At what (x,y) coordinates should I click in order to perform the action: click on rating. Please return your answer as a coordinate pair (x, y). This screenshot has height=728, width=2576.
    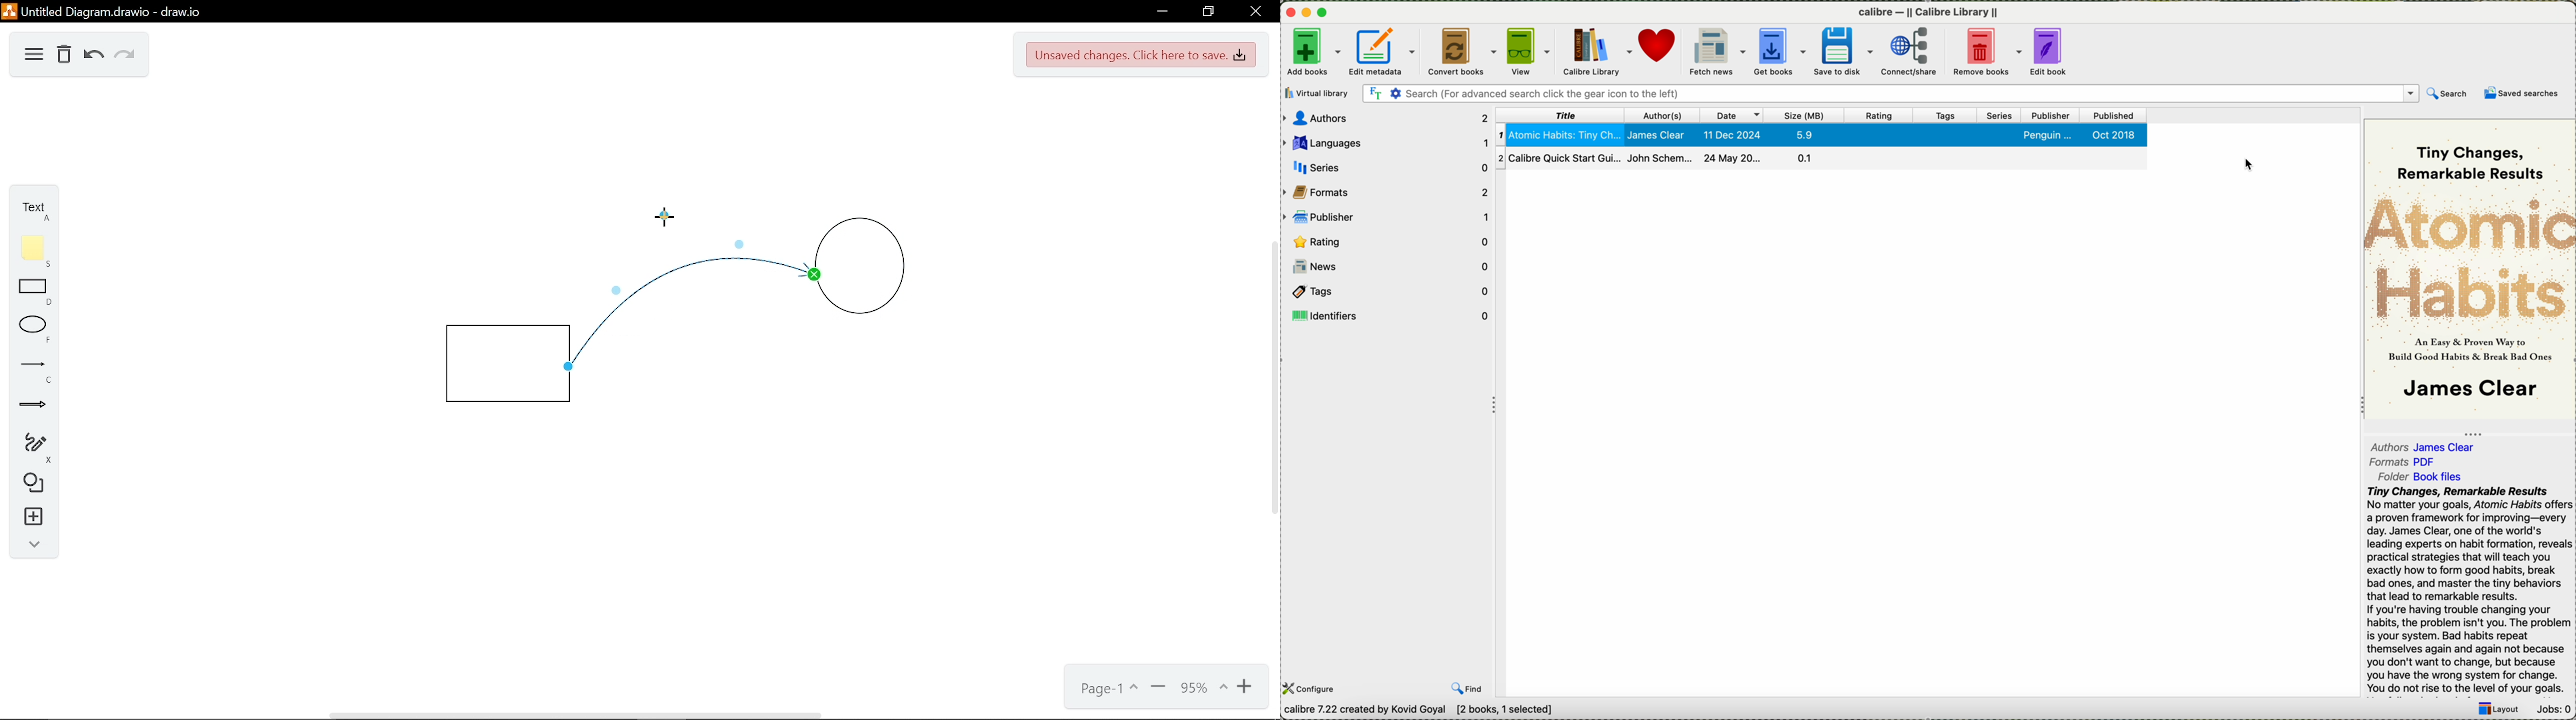
    Looking at the image, I should click on (1879, 115).